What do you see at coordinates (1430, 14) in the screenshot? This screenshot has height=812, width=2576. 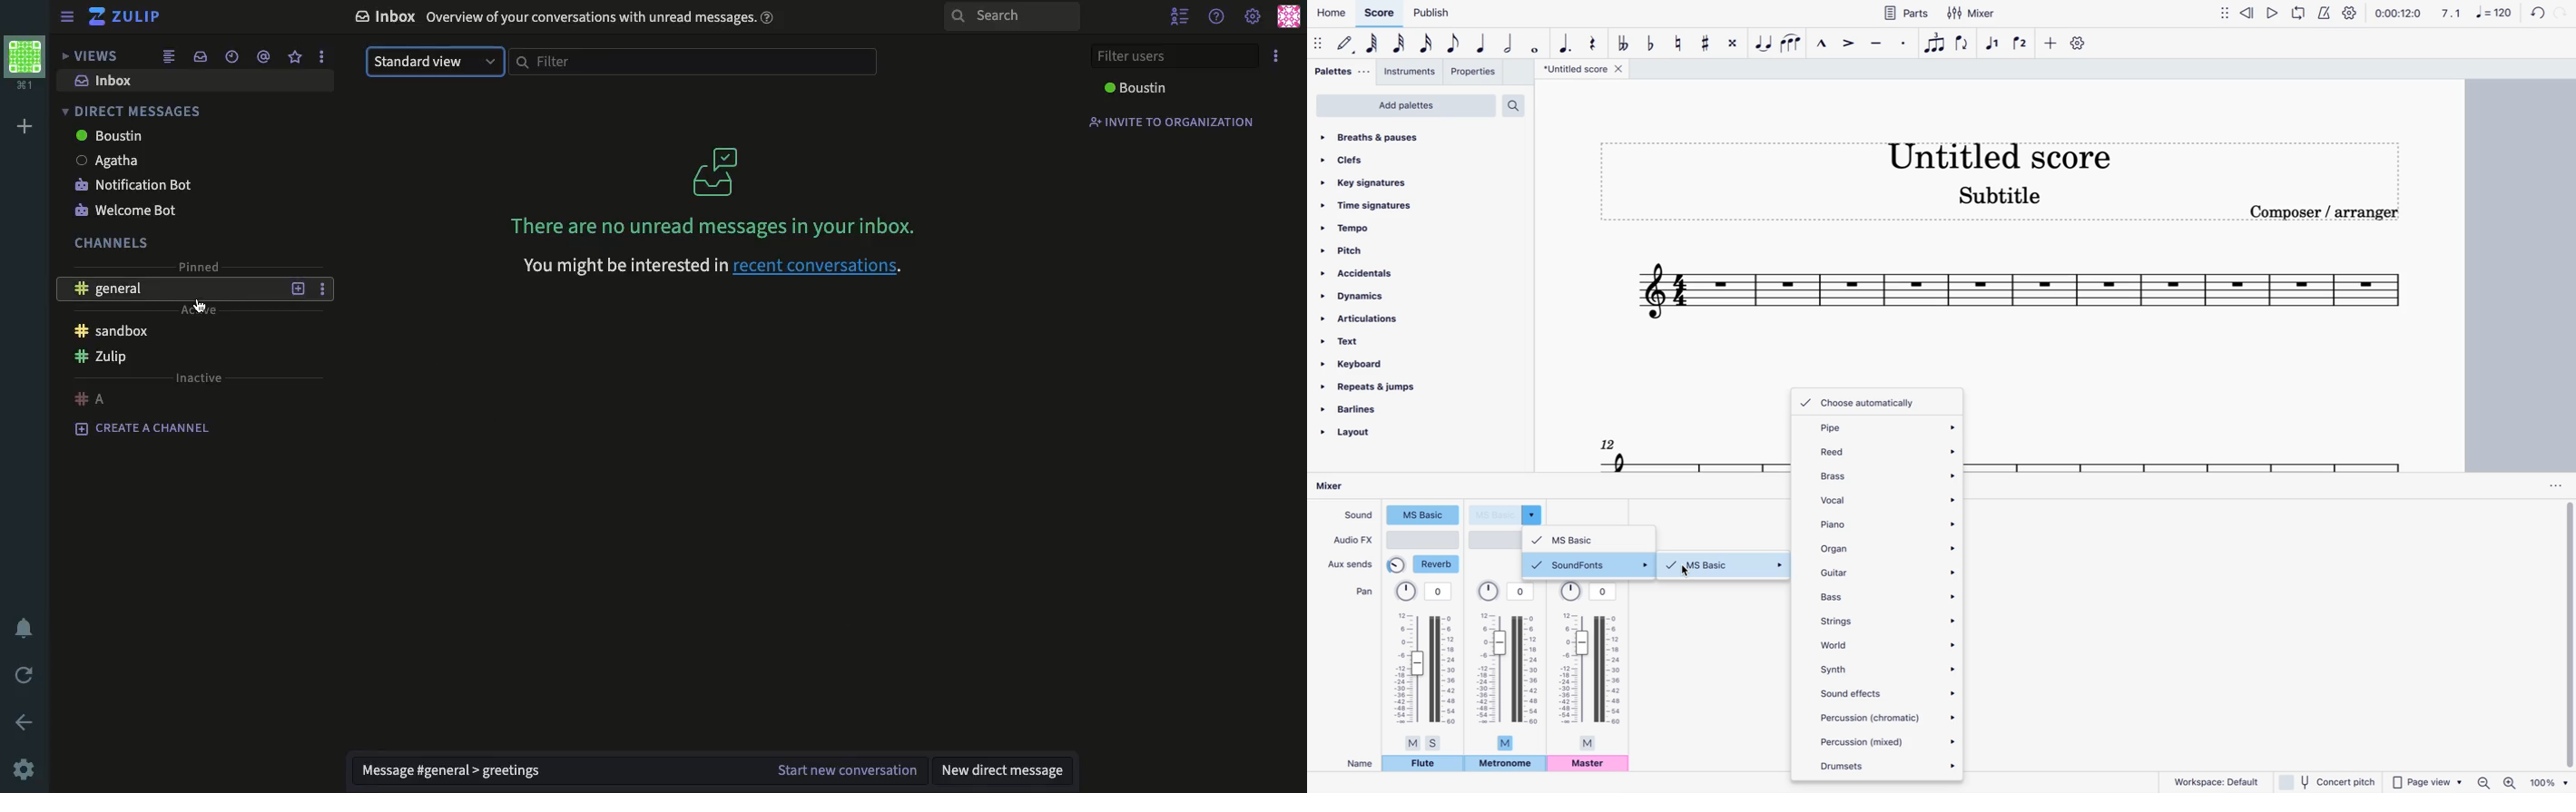 I see `publish` at bounding box center [1430, 14].